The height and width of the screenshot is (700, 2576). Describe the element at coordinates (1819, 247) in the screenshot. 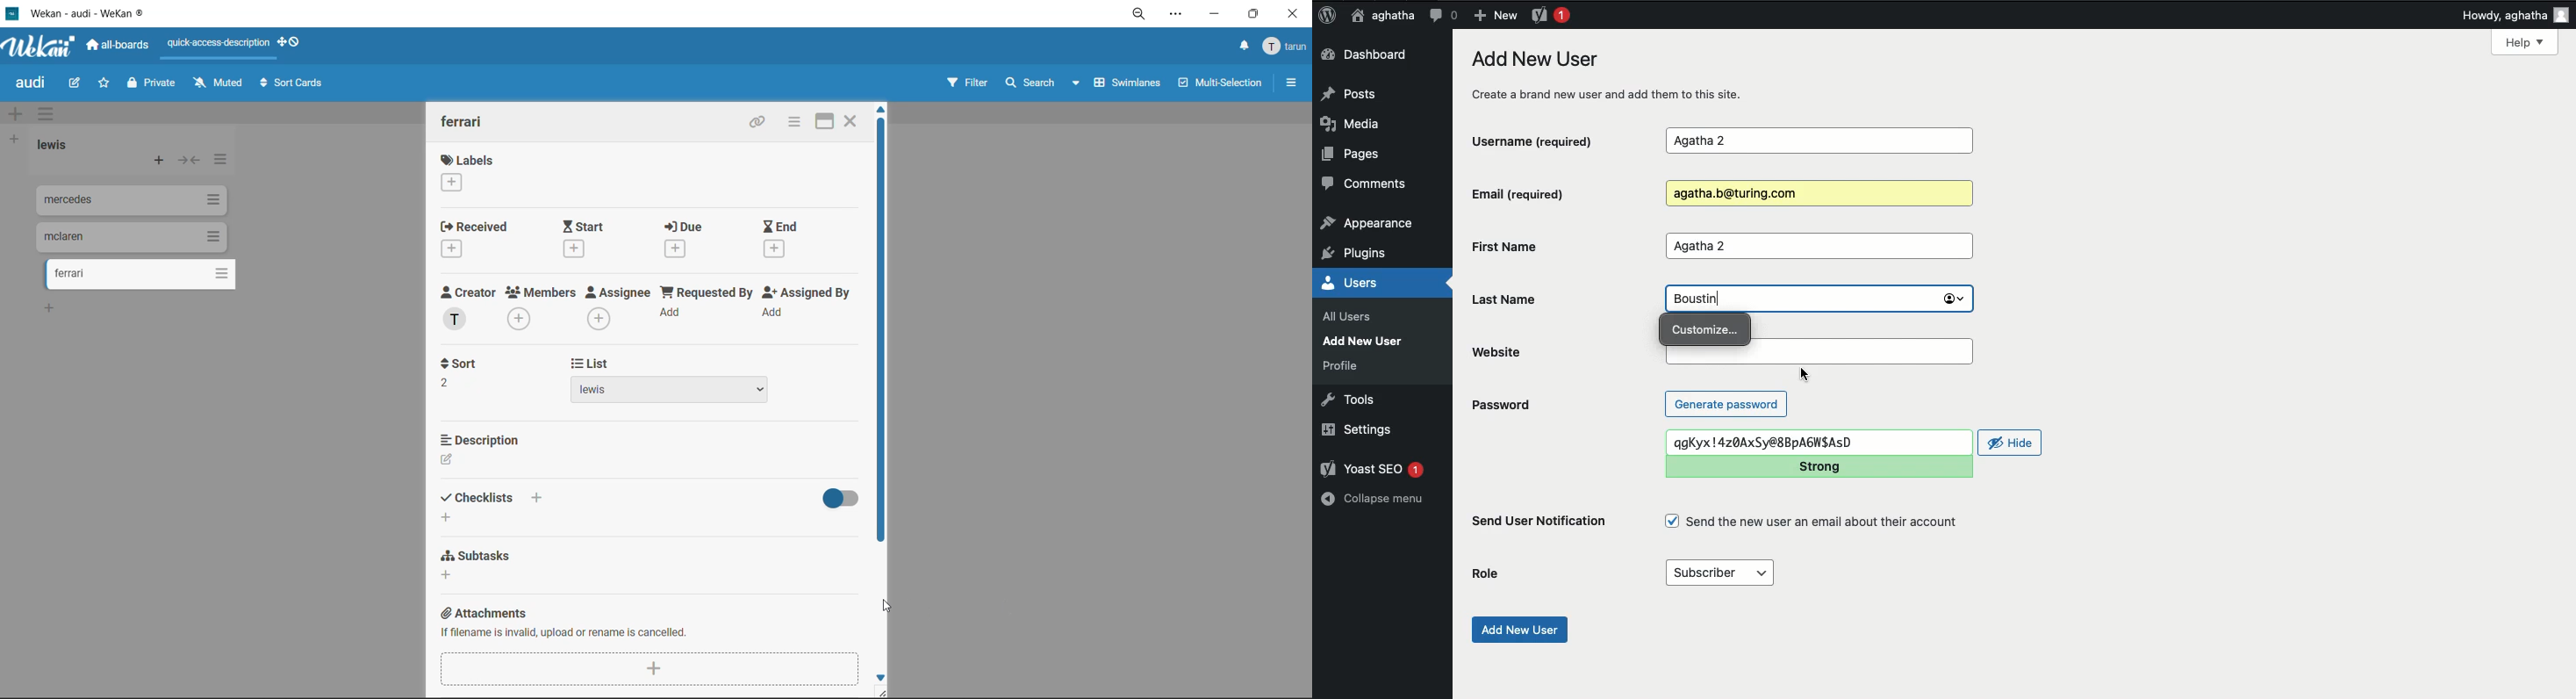

I see `Agatha 2` at that location.